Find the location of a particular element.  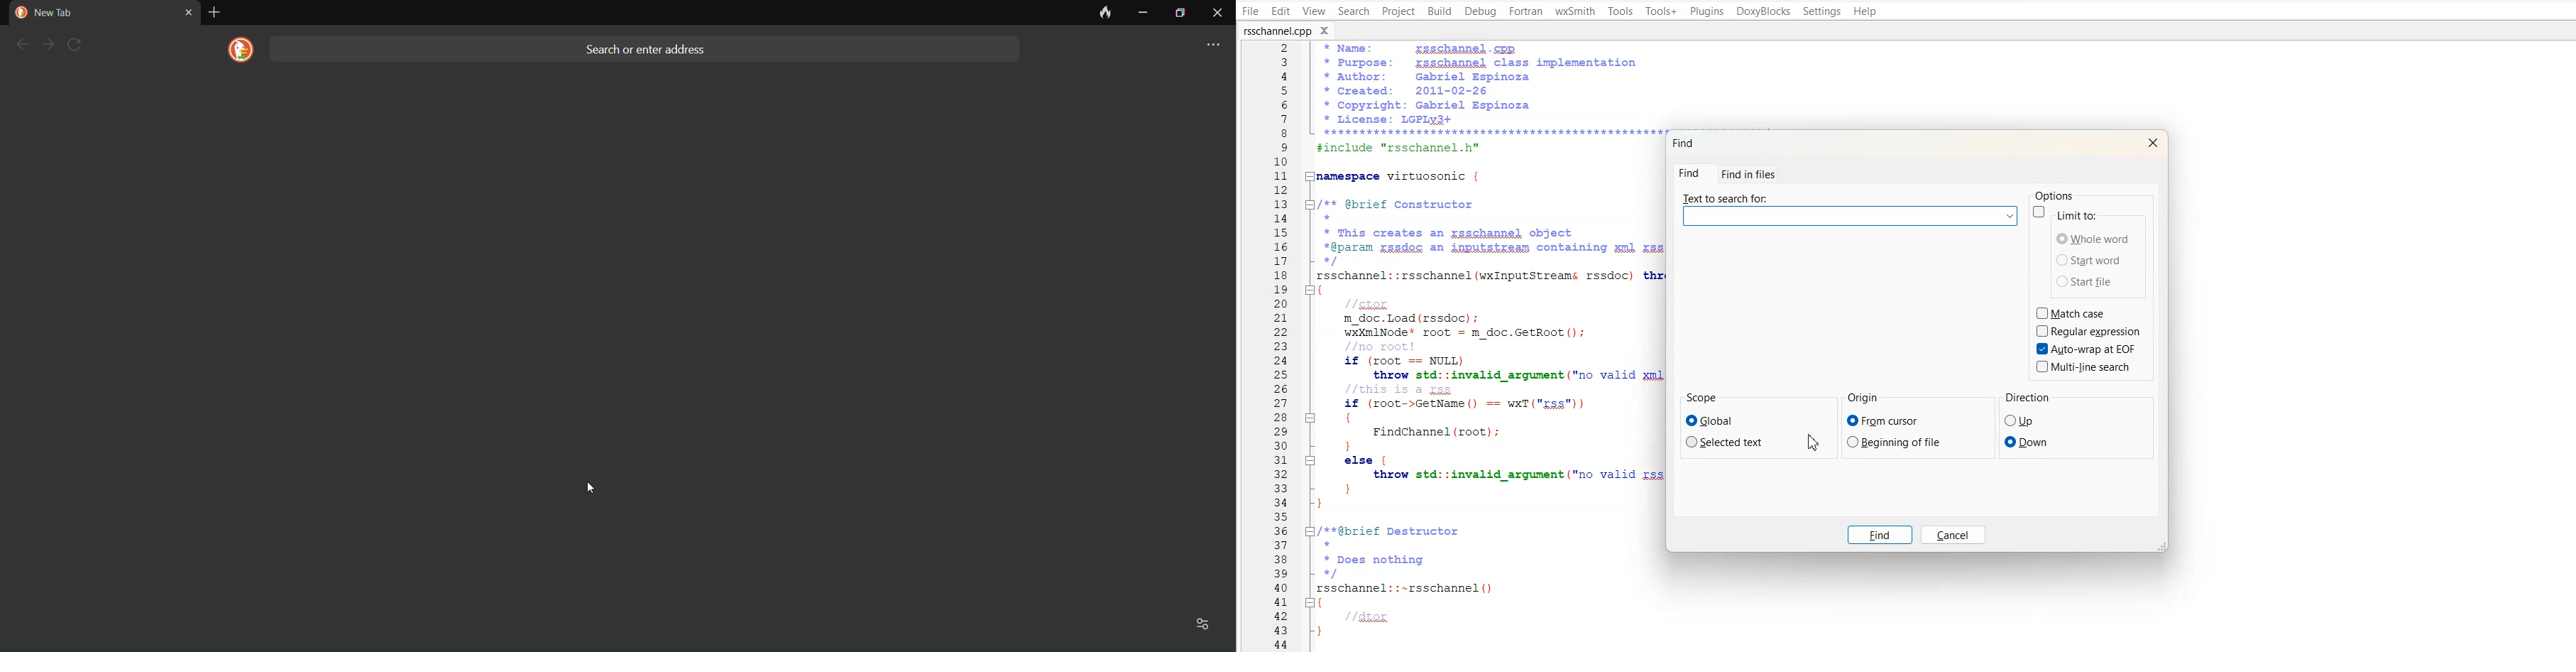

Build is located at coordinates (1440, 11).